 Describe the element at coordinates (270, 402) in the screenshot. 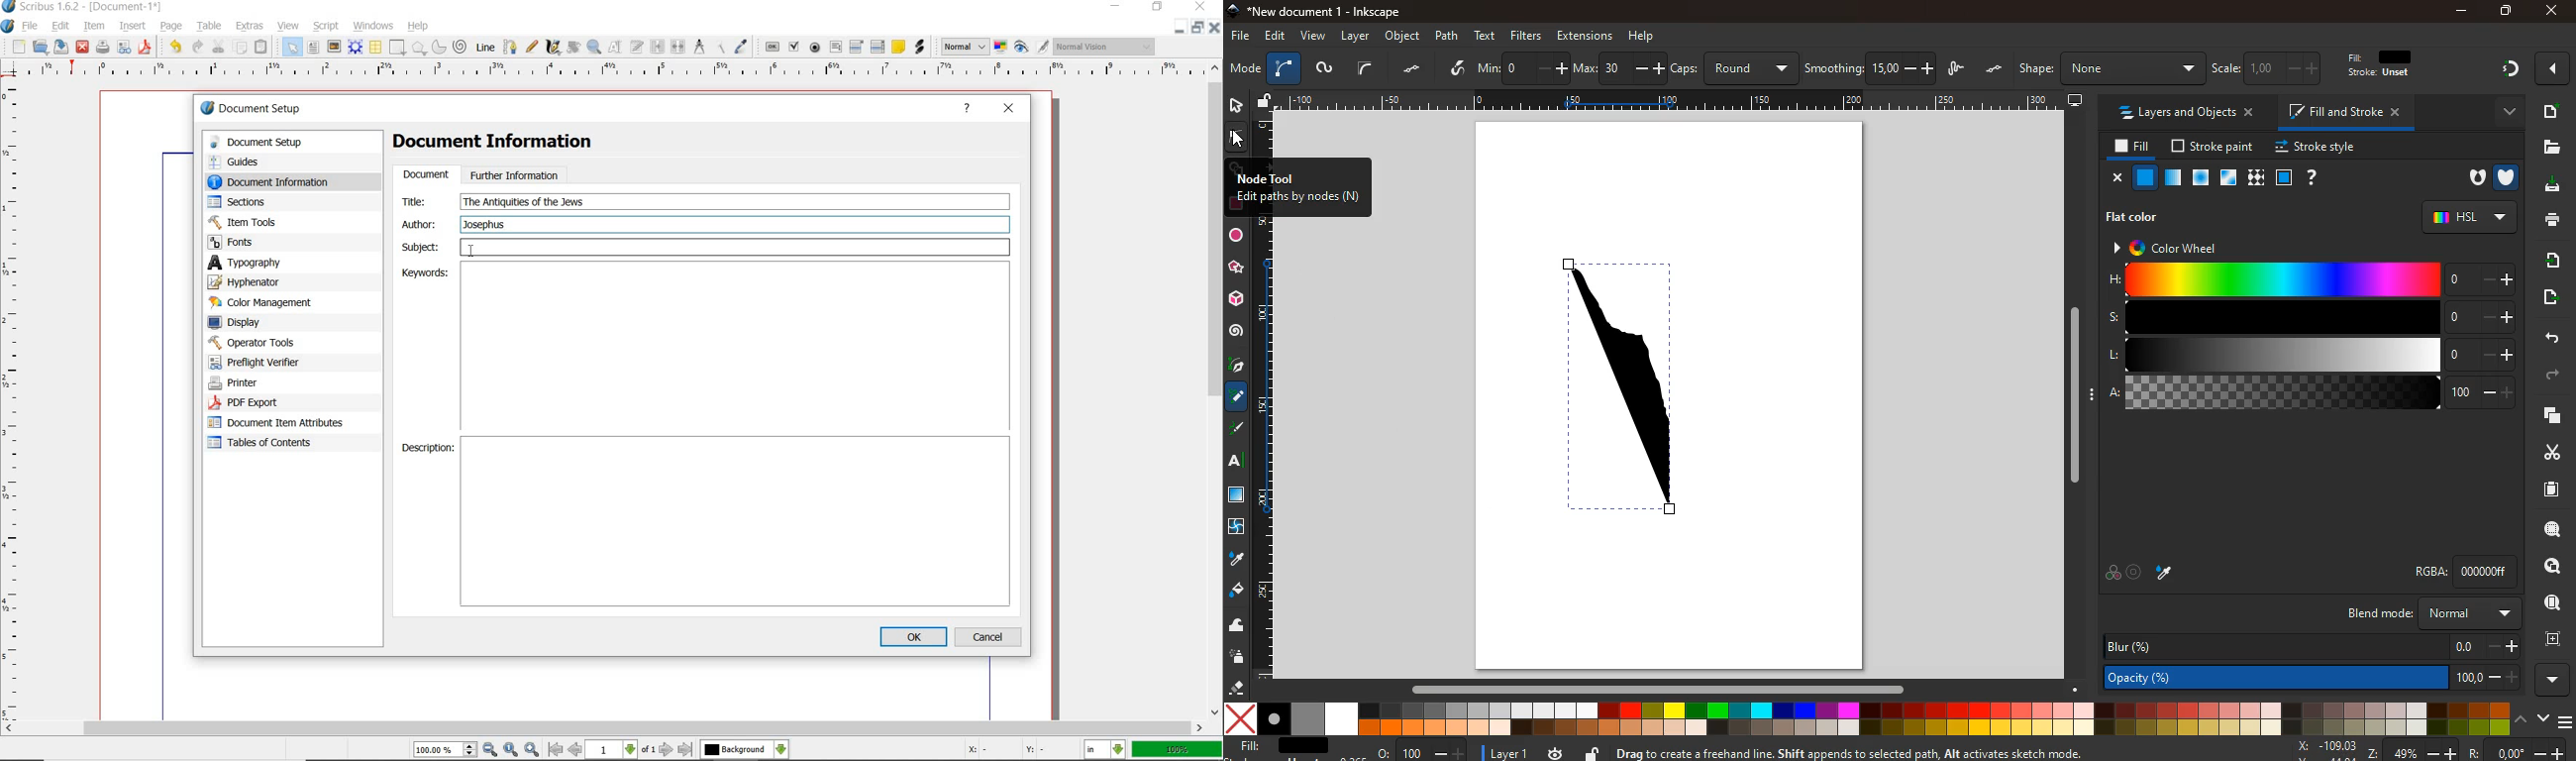

I see `PDF Export` at that location.